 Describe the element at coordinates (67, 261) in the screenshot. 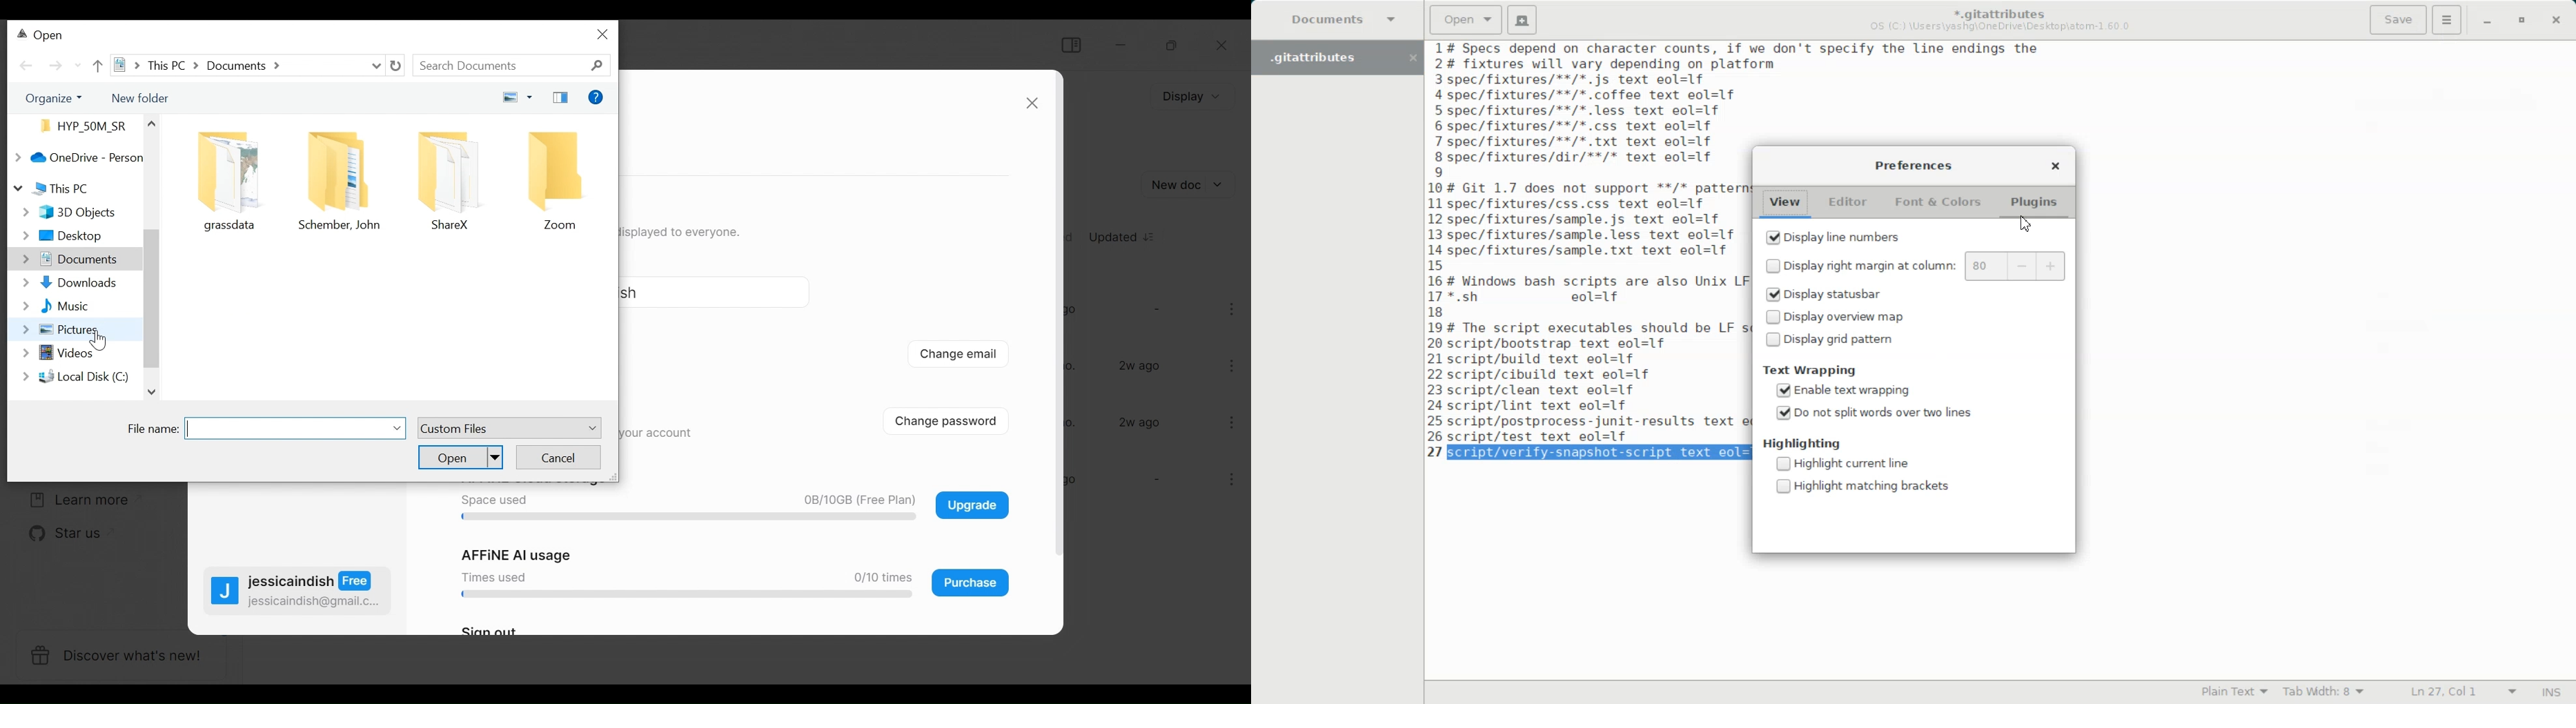

I see `Documents` at that location.